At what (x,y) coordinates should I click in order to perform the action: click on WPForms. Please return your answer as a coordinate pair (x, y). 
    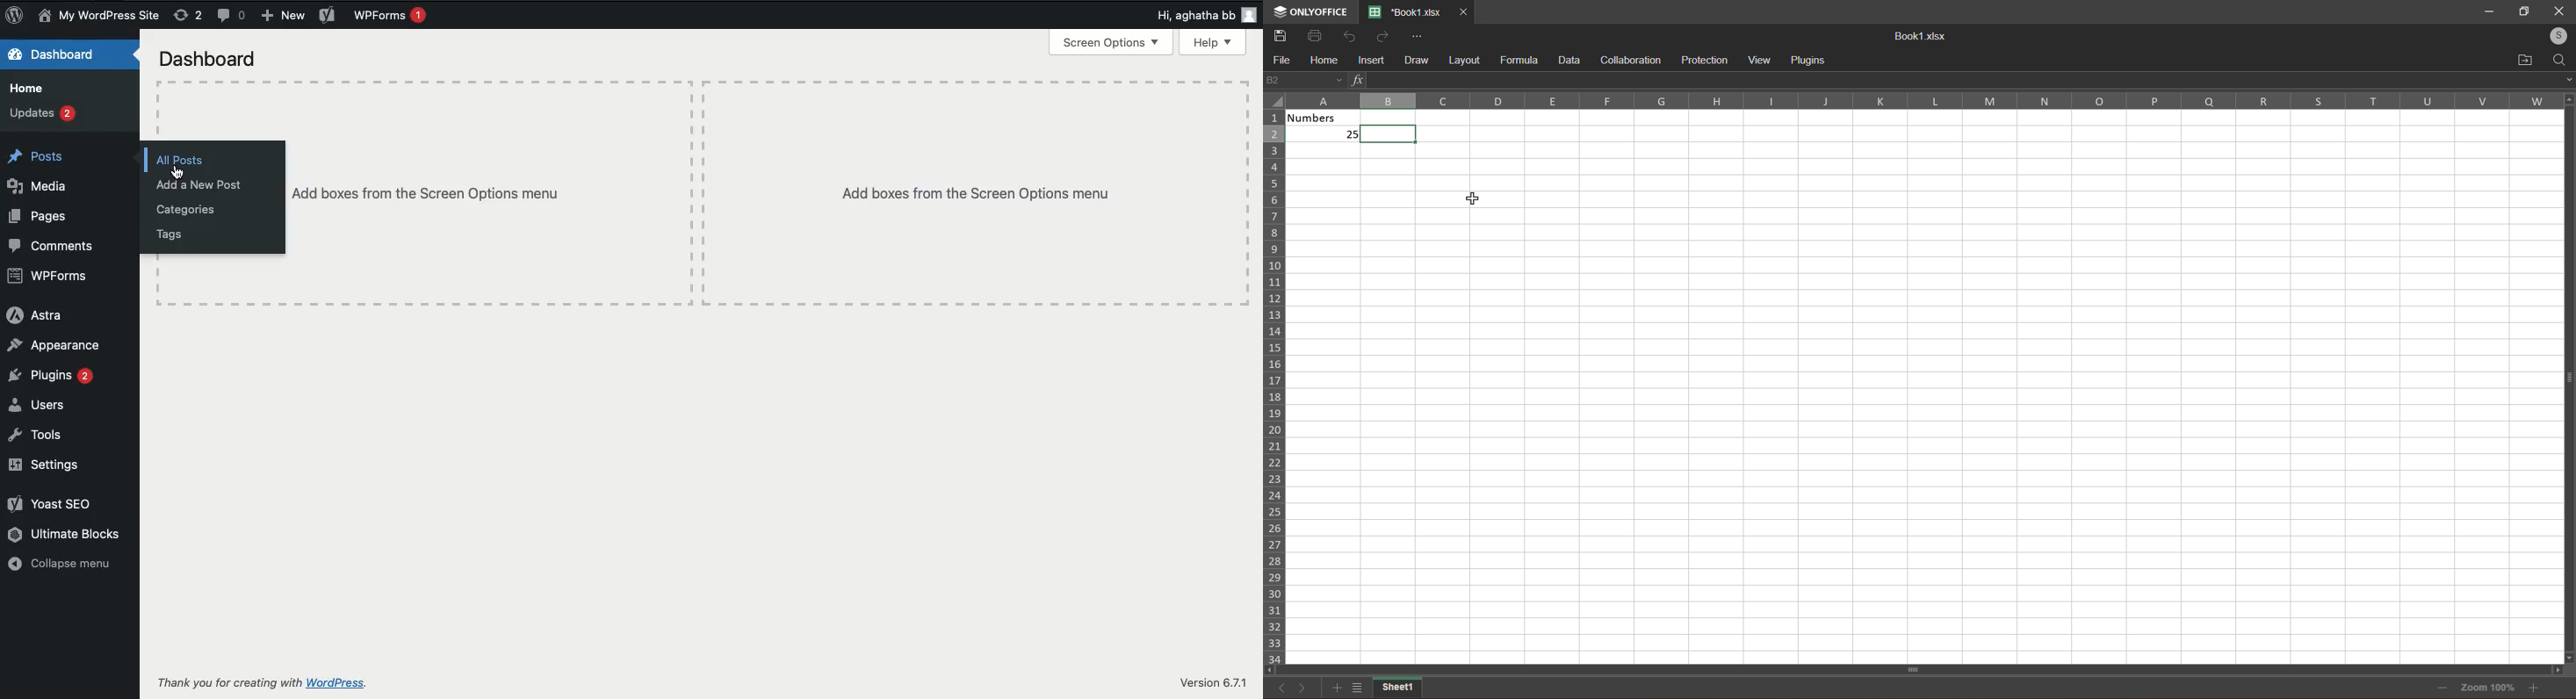
    Looking at the image, I should click on (391, 16).